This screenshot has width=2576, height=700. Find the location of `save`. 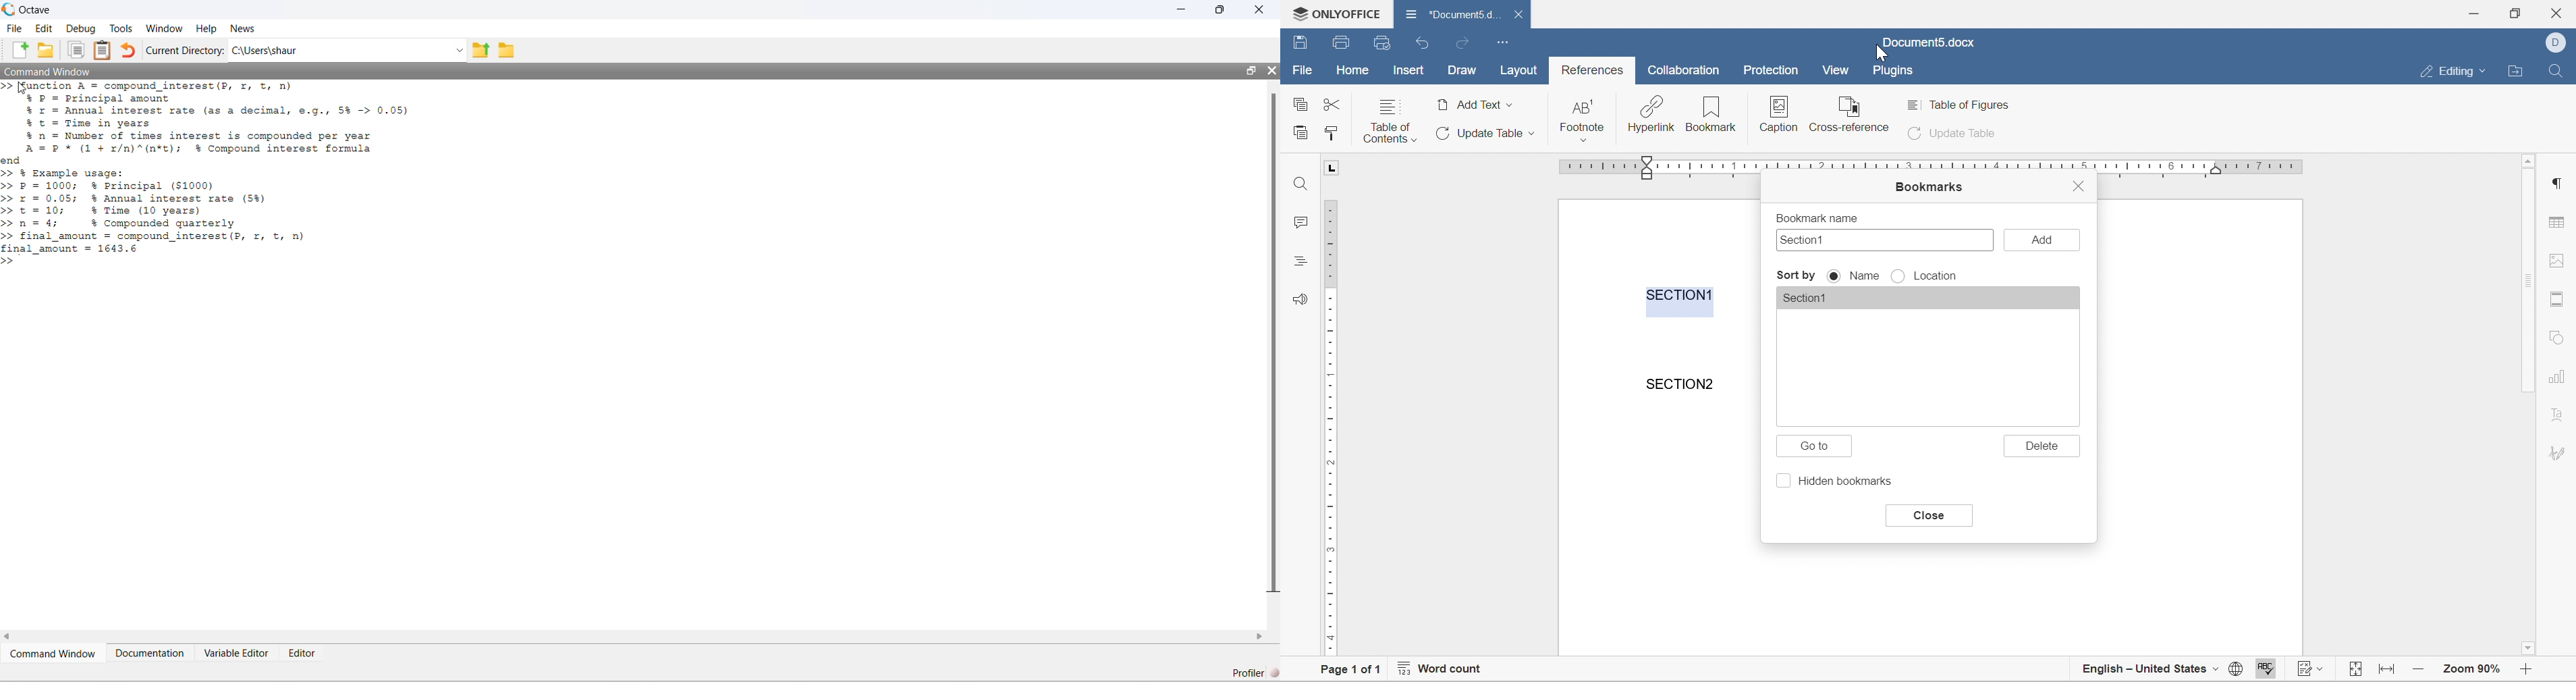

save is located at coordinates (1300, 41).